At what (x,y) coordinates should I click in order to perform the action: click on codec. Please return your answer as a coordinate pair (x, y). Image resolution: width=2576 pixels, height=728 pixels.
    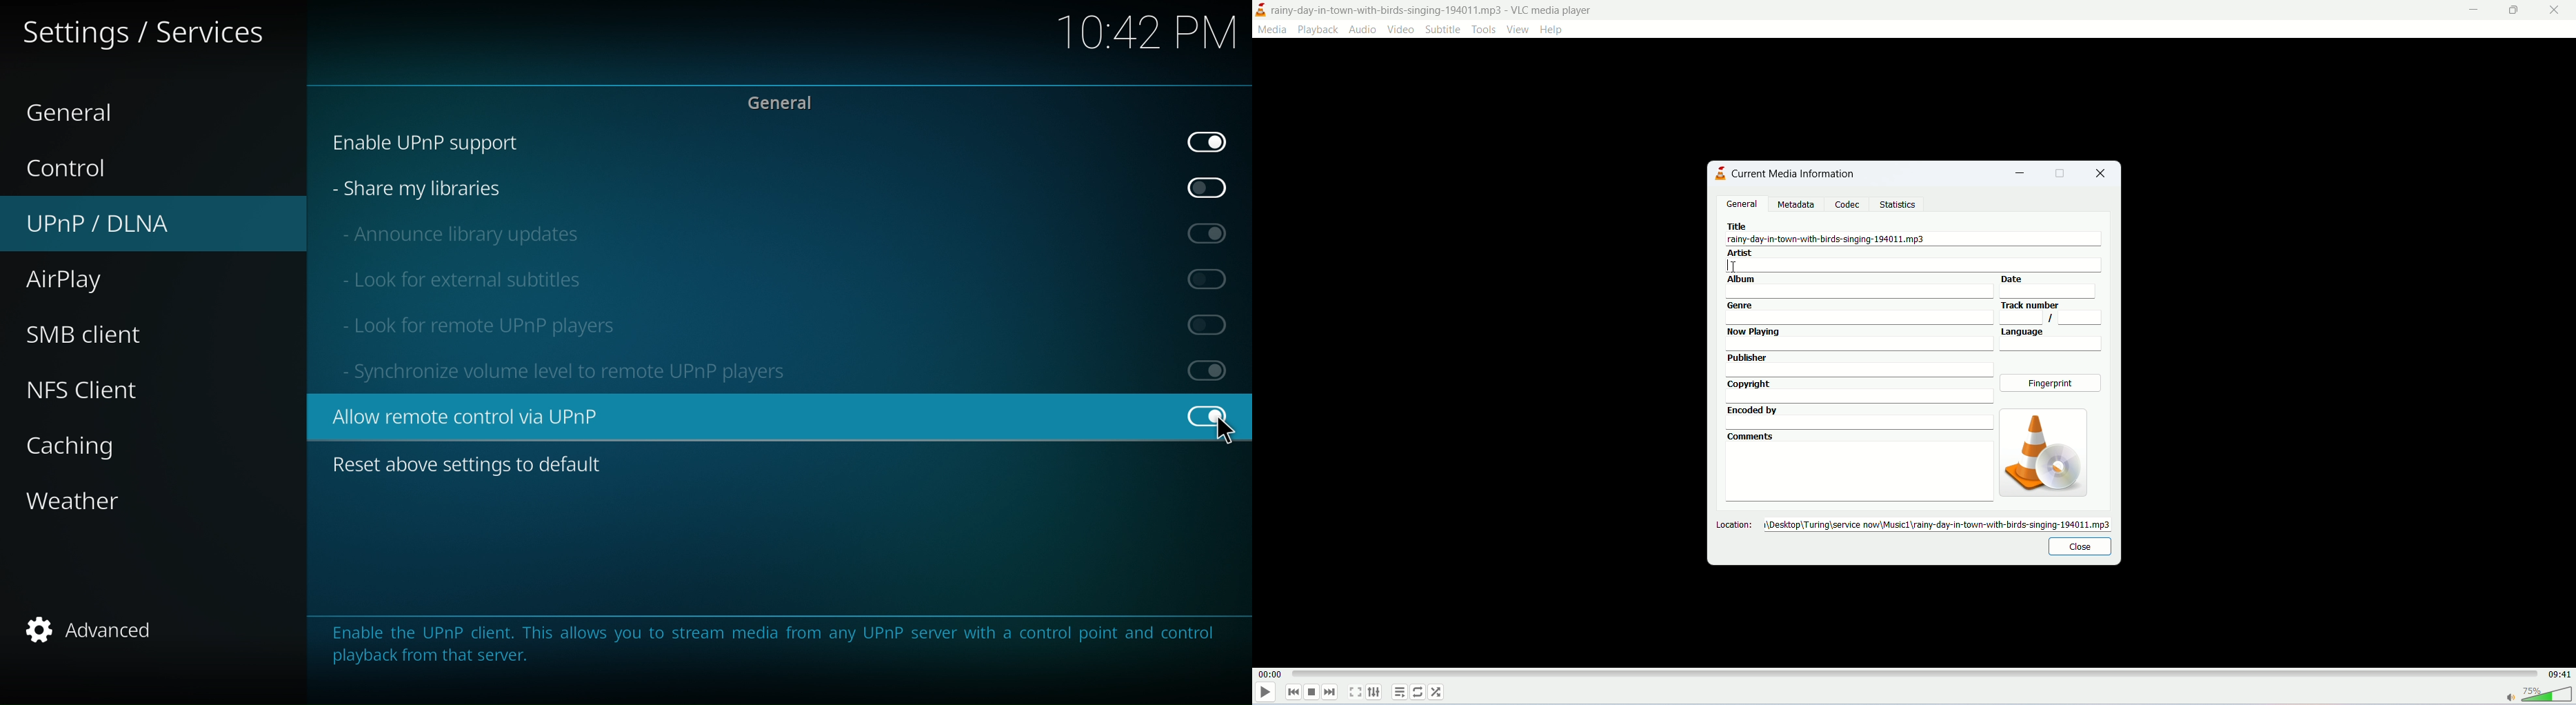
    Looking at the image, I should click on (1851, 204).